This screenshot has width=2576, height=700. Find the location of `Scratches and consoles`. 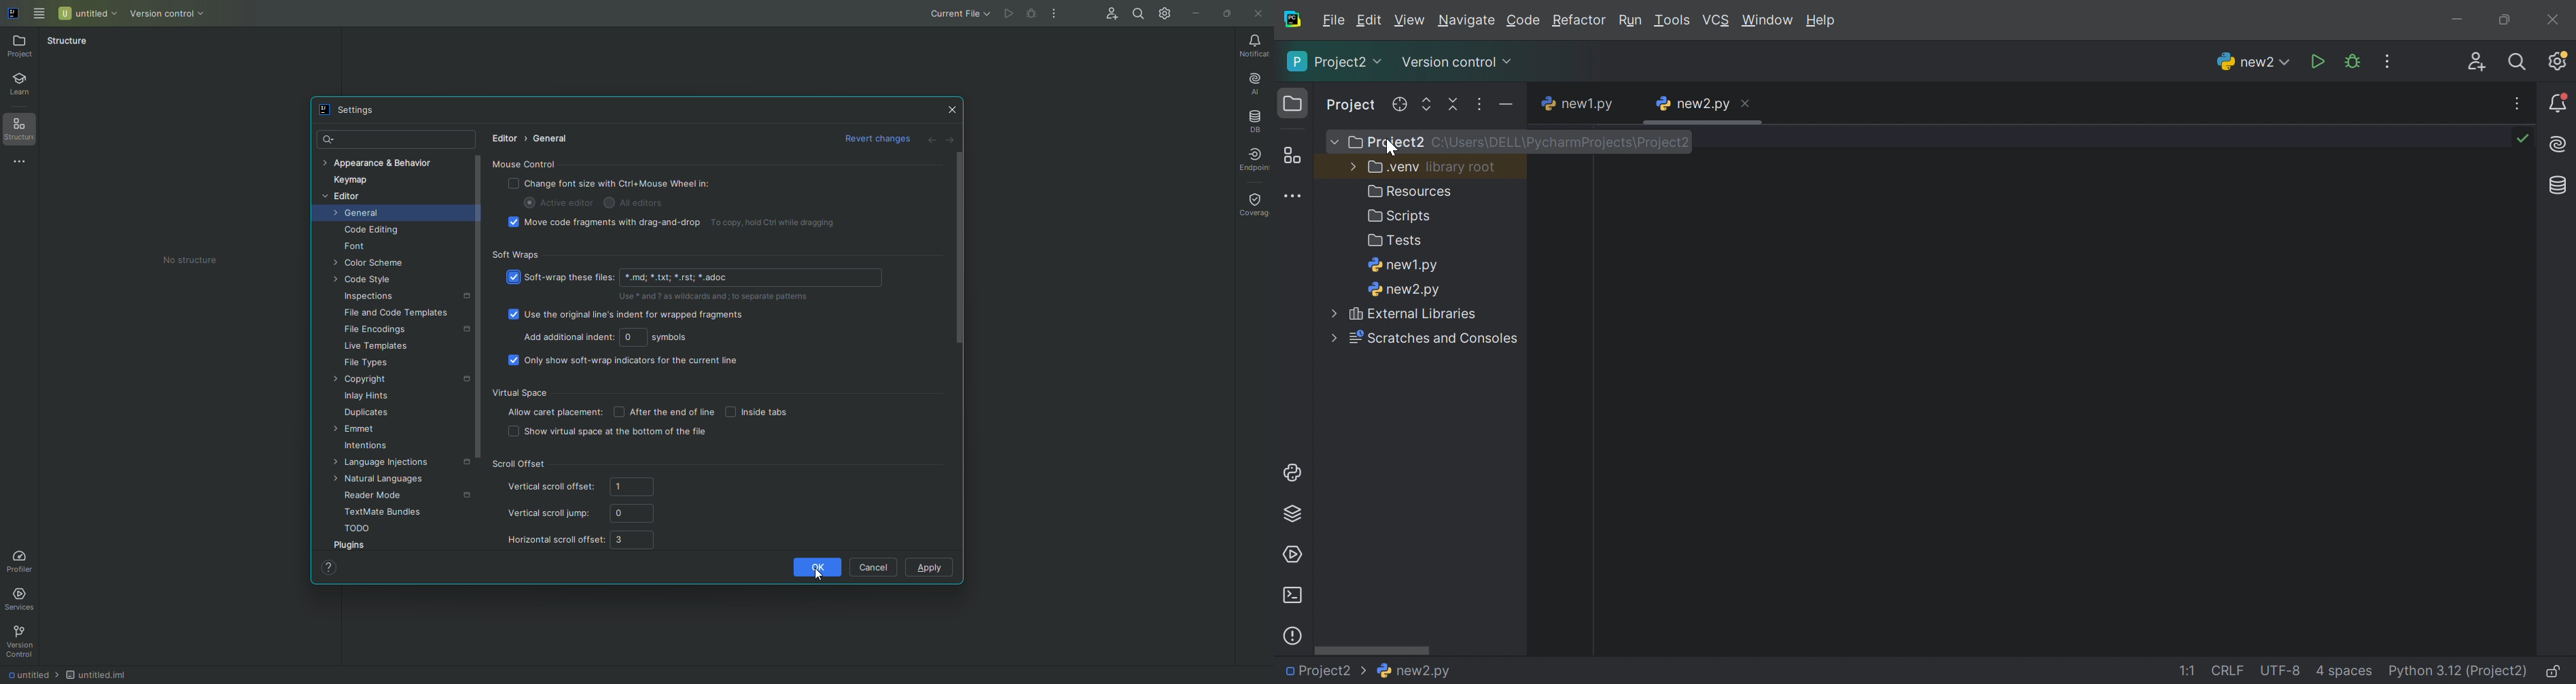

Scratches and consoles is located at coordinates (1435, 339).